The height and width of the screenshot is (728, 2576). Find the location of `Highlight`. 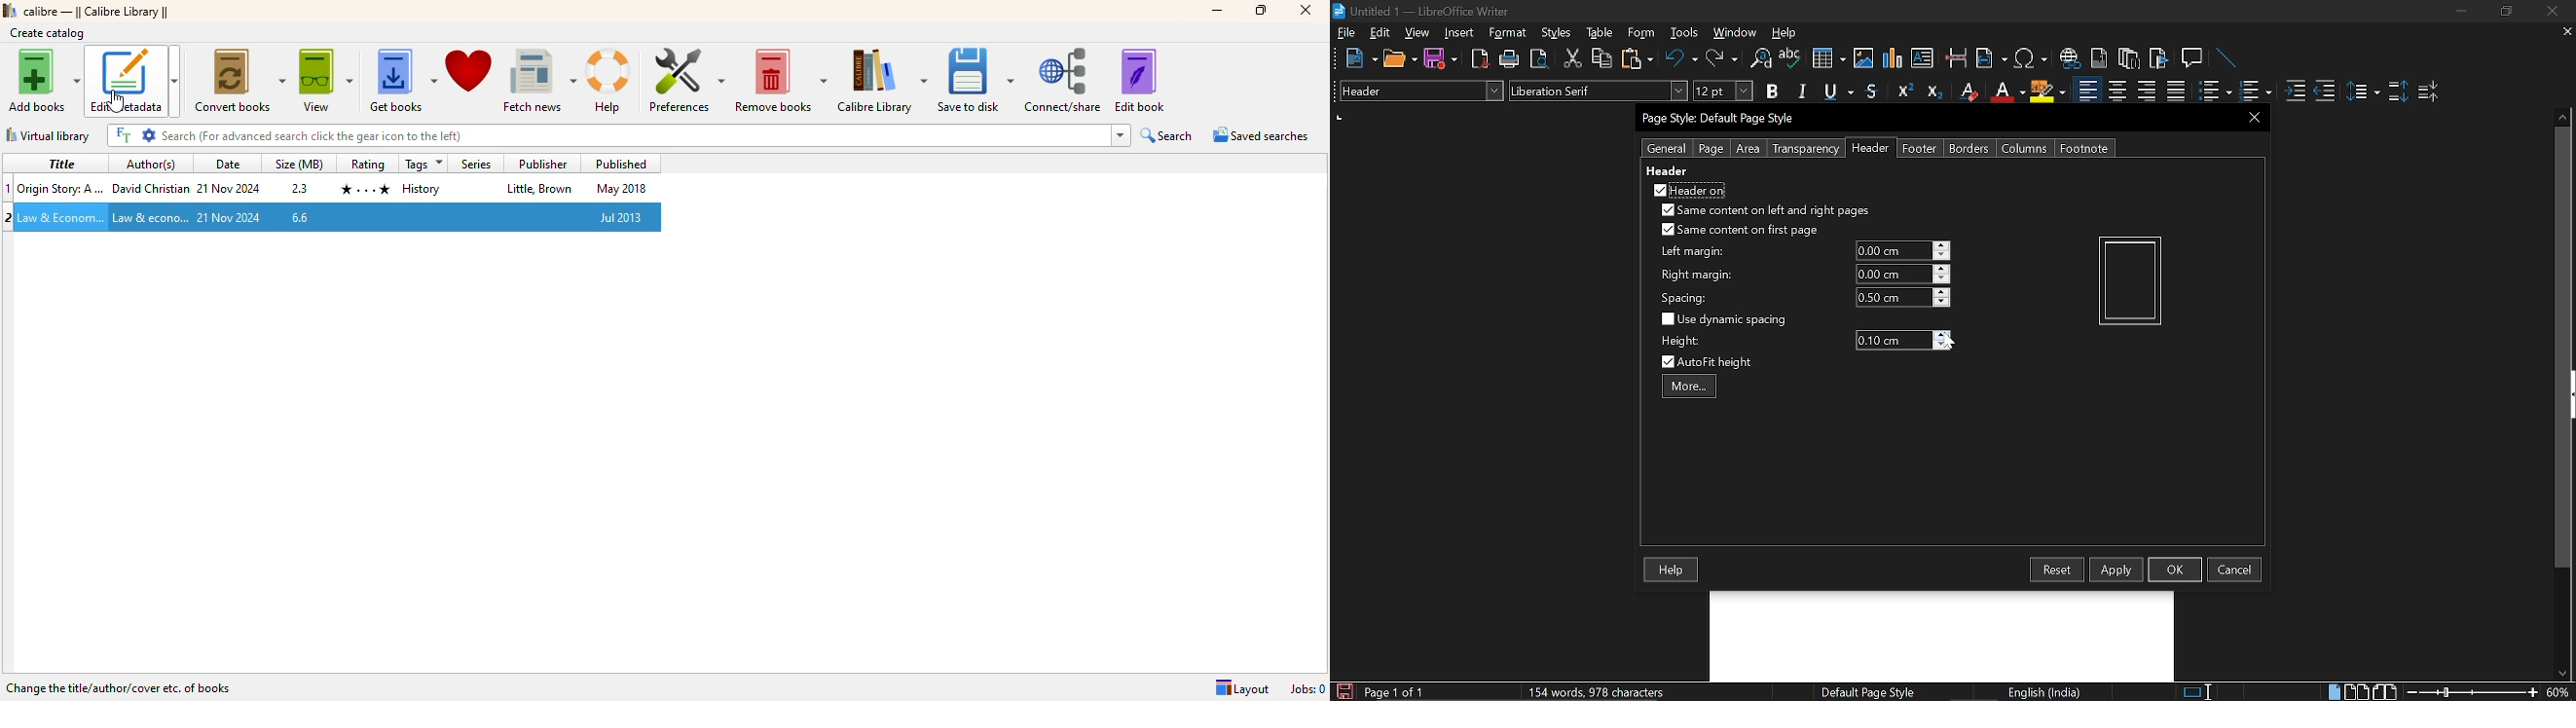

Highlight is located at coordinates (2048, 91).